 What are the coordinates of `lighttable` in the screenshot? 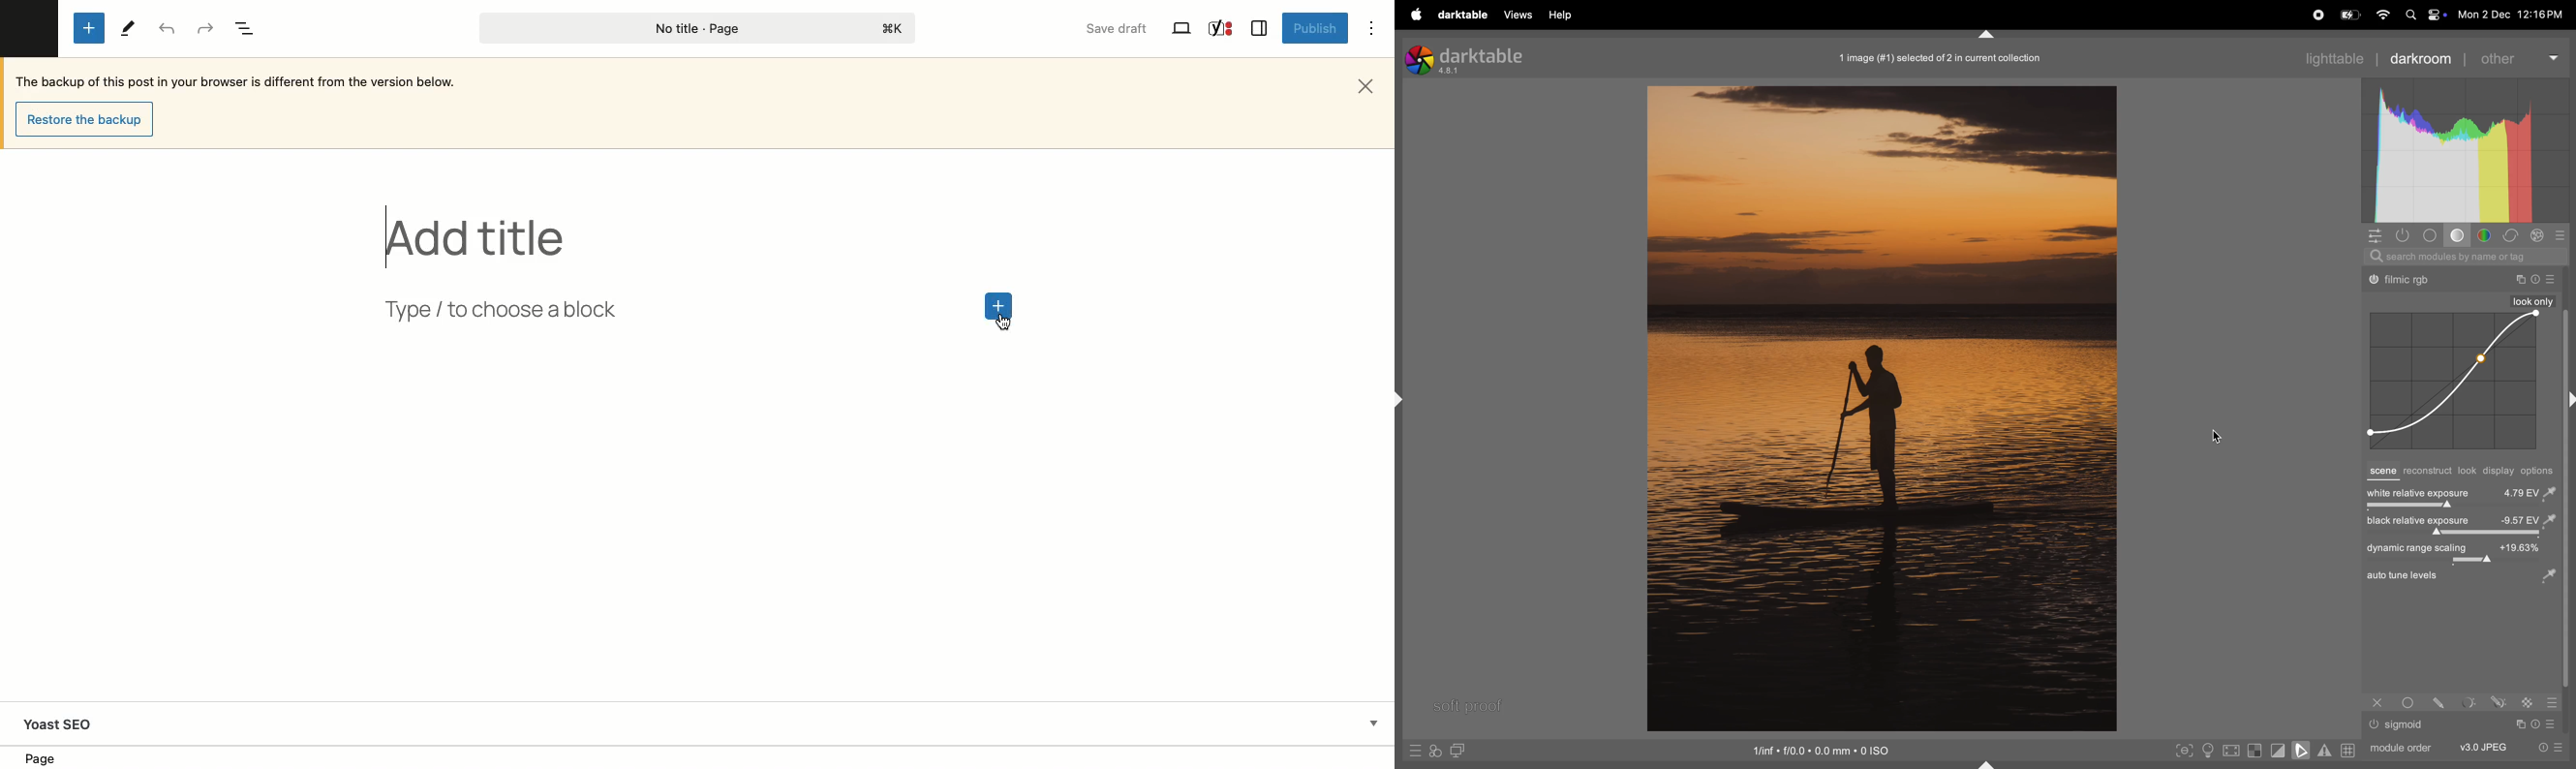 It's located at (2333, 57).